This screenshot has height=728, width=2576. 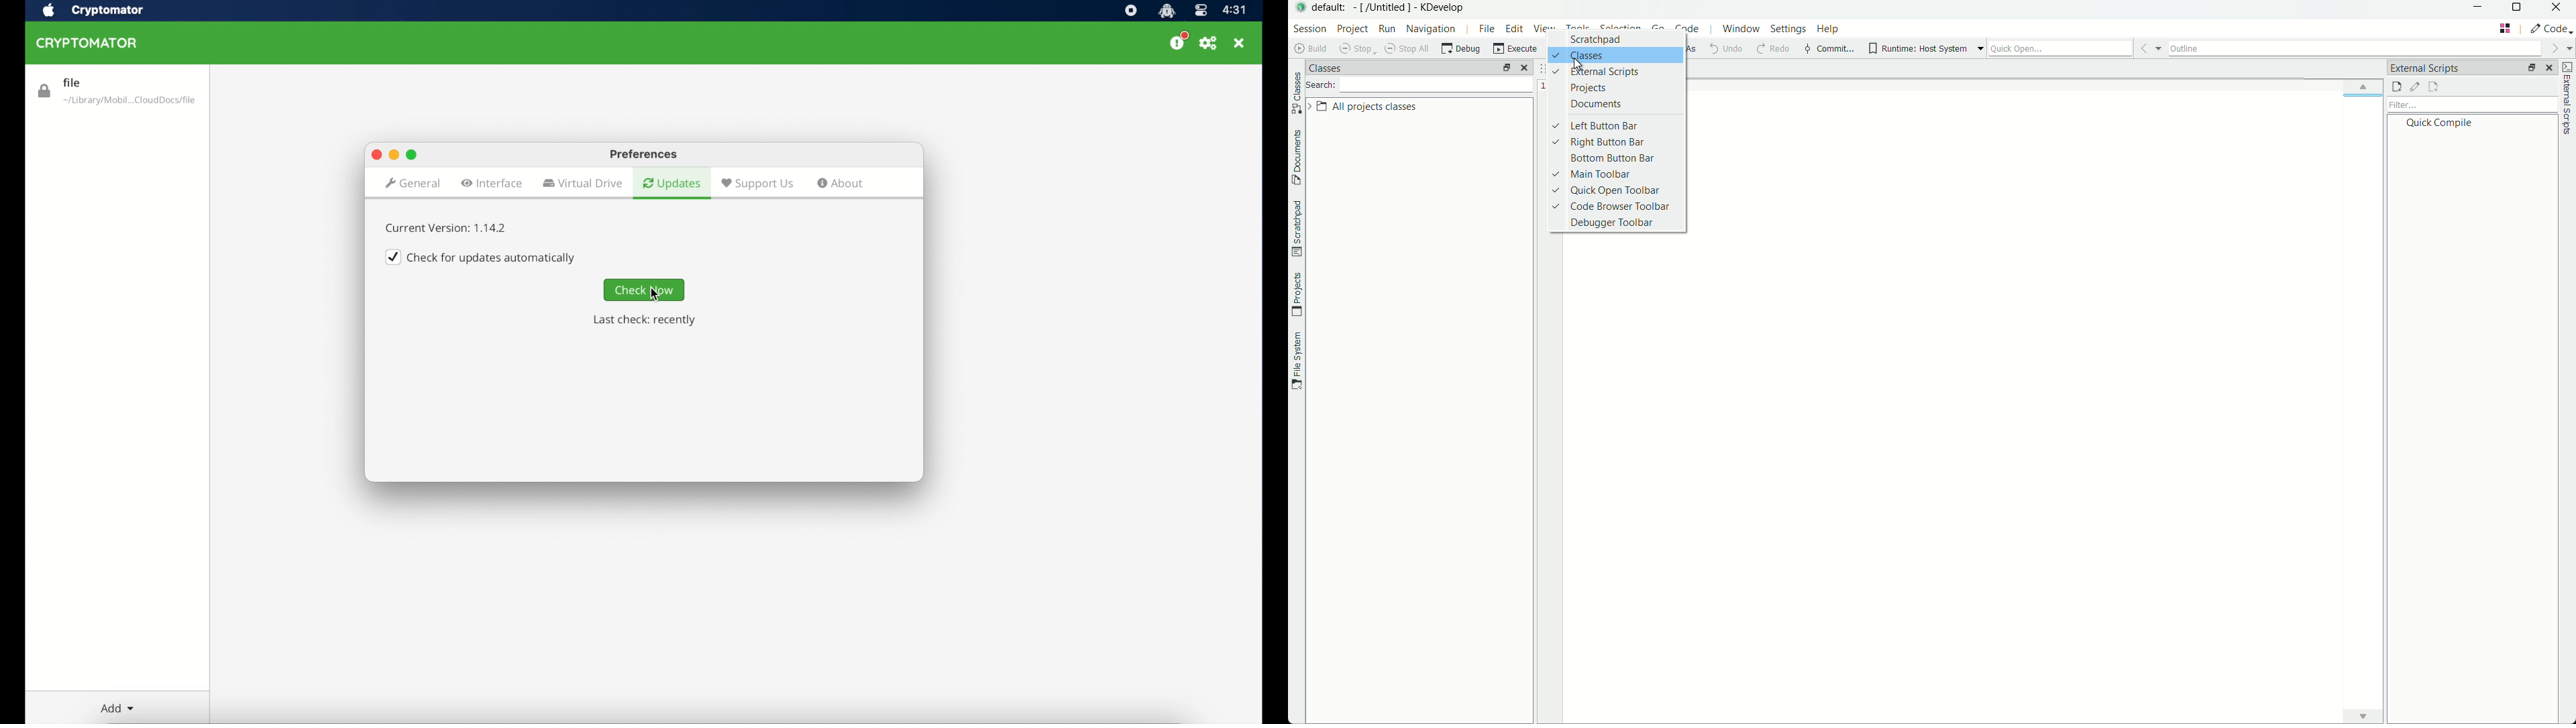 What do you see at coordinates (1356, 48) in the screenshot?
I see `stop` at bounding box center [1356, 48].